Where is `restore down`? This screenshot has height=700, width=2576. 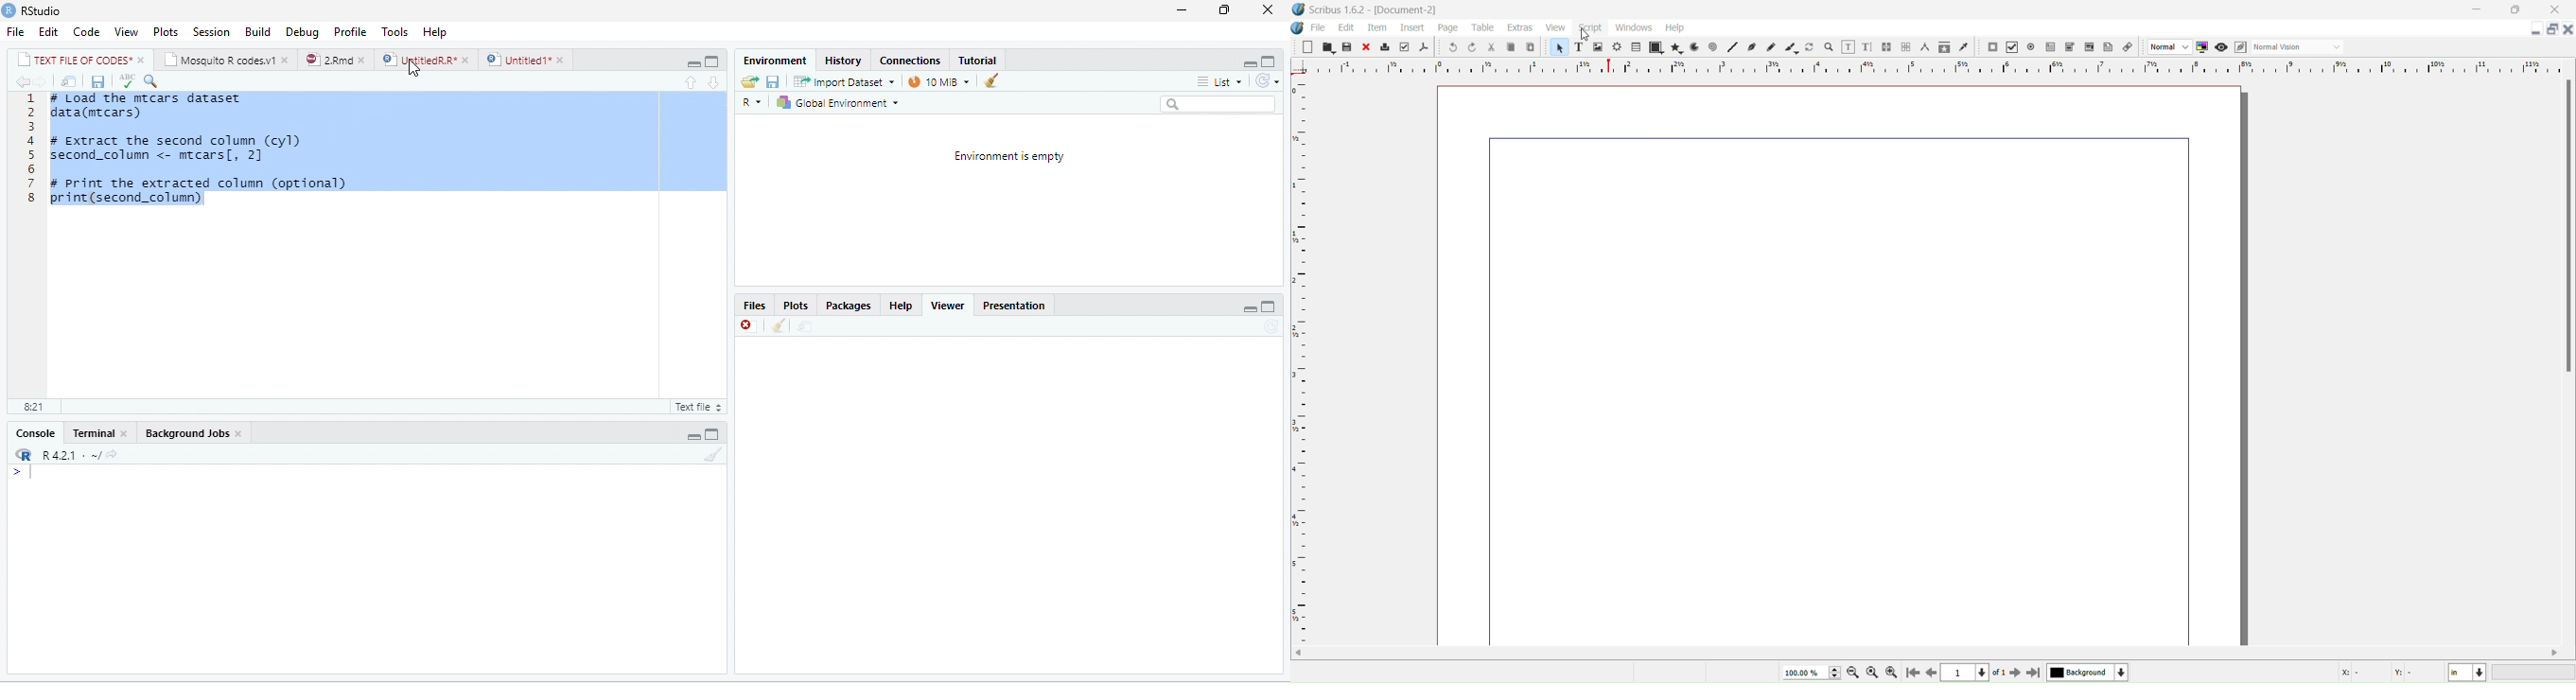
restore down is located at coordinates (1222, 11).